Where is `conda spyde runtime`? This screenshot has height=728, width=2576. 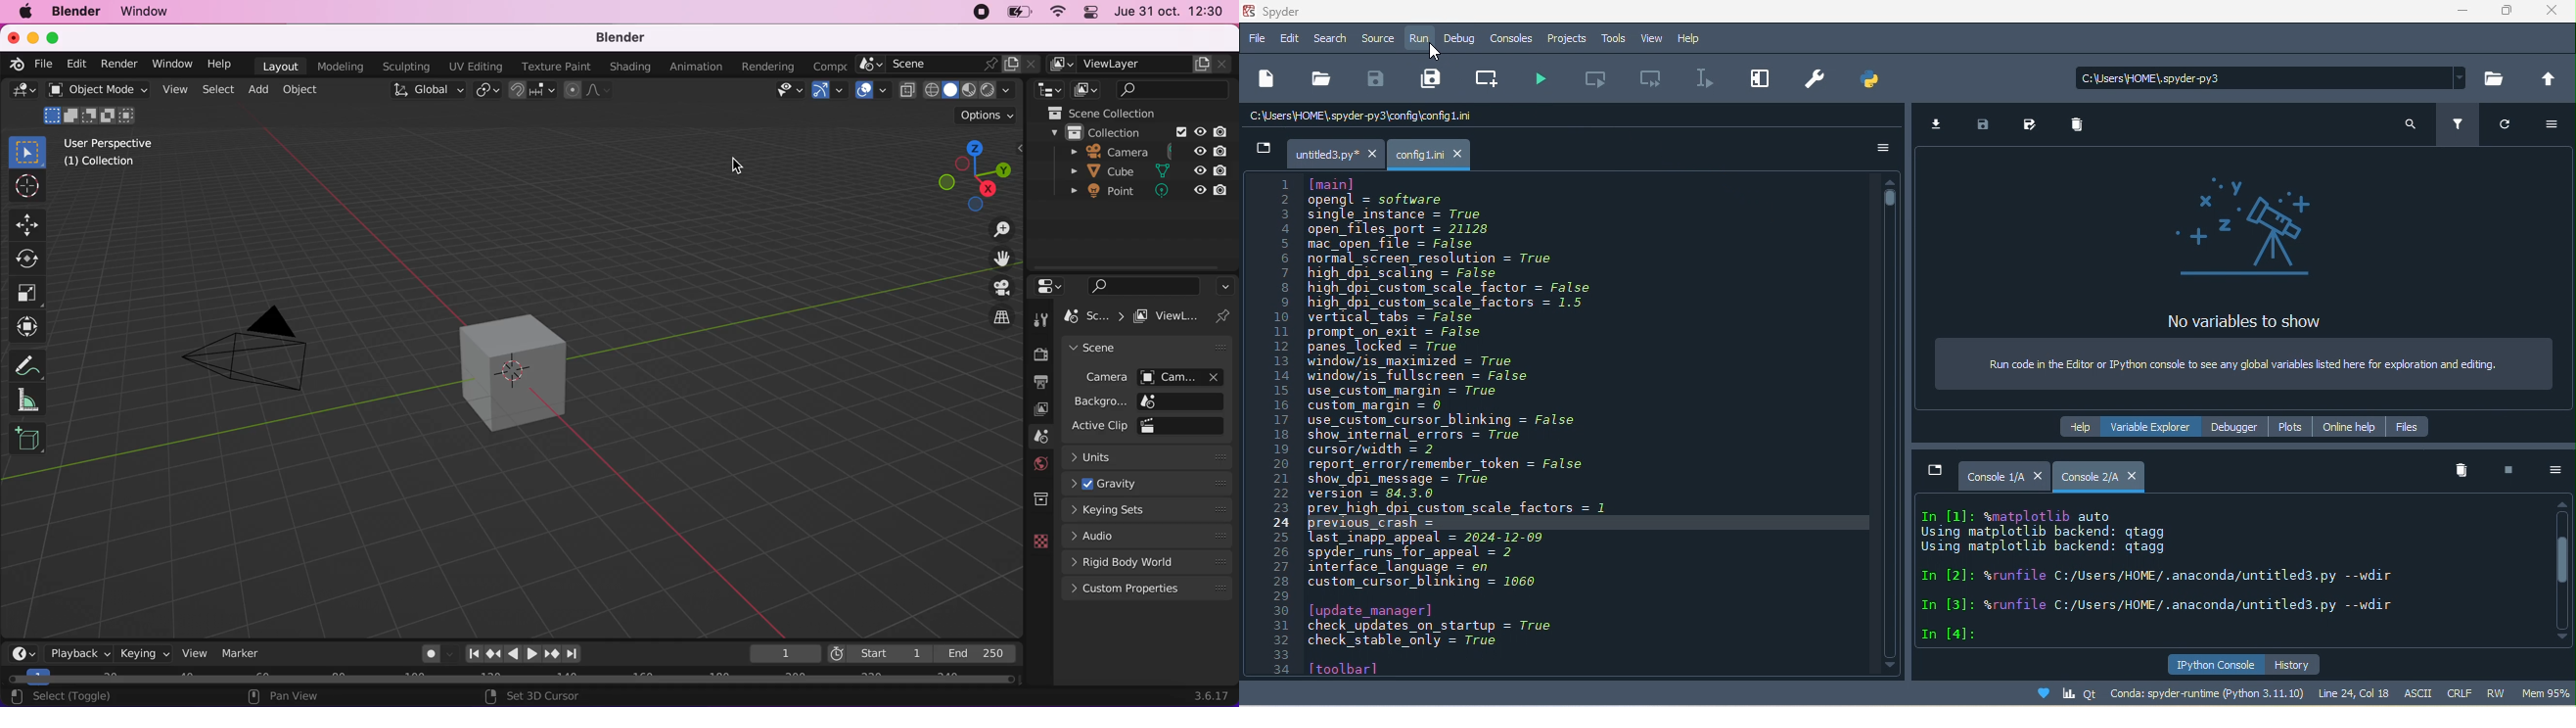 conda spyde runtime is located at coordinates (2162, 695).